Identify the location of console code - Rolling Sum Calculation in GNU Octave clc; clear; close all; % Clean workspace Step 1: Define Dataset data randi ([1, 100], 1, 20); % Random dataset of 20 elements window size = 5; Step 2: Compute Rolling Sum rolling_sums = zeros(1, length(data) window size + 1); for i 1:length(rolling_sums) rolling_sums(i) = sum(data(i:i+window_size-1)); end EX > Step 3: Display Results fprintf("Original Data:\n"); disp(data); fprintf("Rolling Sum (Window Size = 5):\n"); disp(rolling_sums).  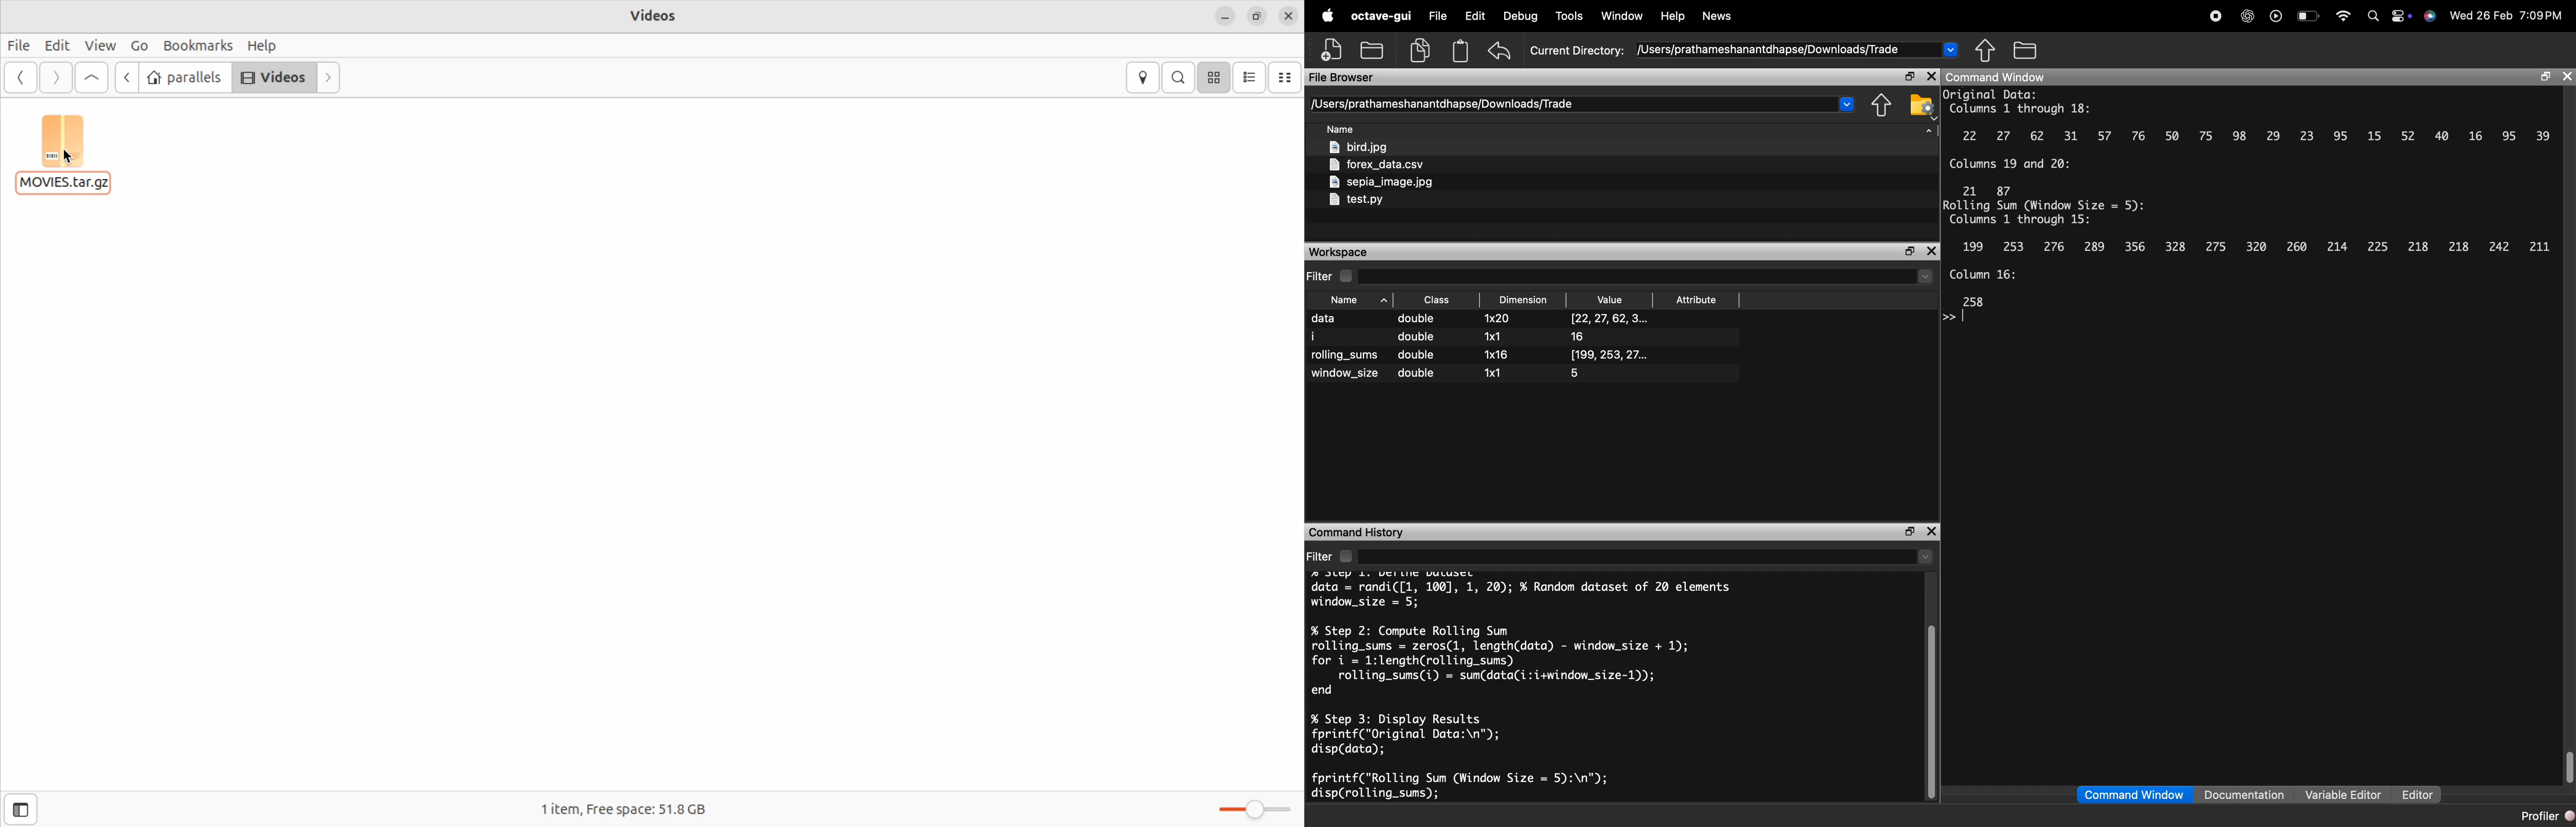
(1526, 688).